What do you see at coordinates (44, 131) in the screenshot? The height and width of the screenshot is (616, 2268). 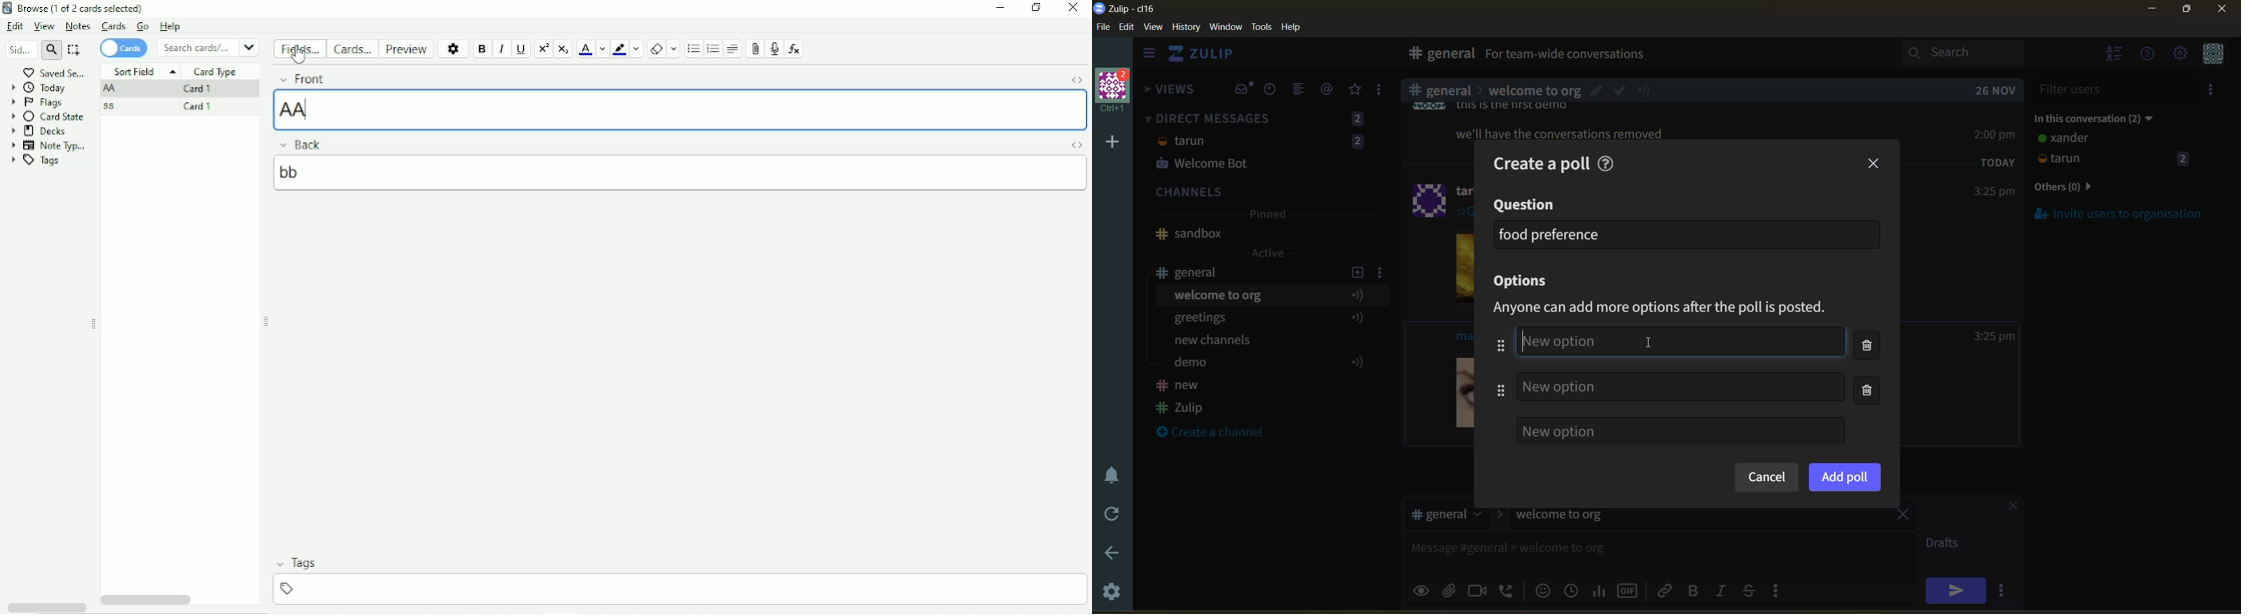 I see `Decks` at bounding box center [44, 131].